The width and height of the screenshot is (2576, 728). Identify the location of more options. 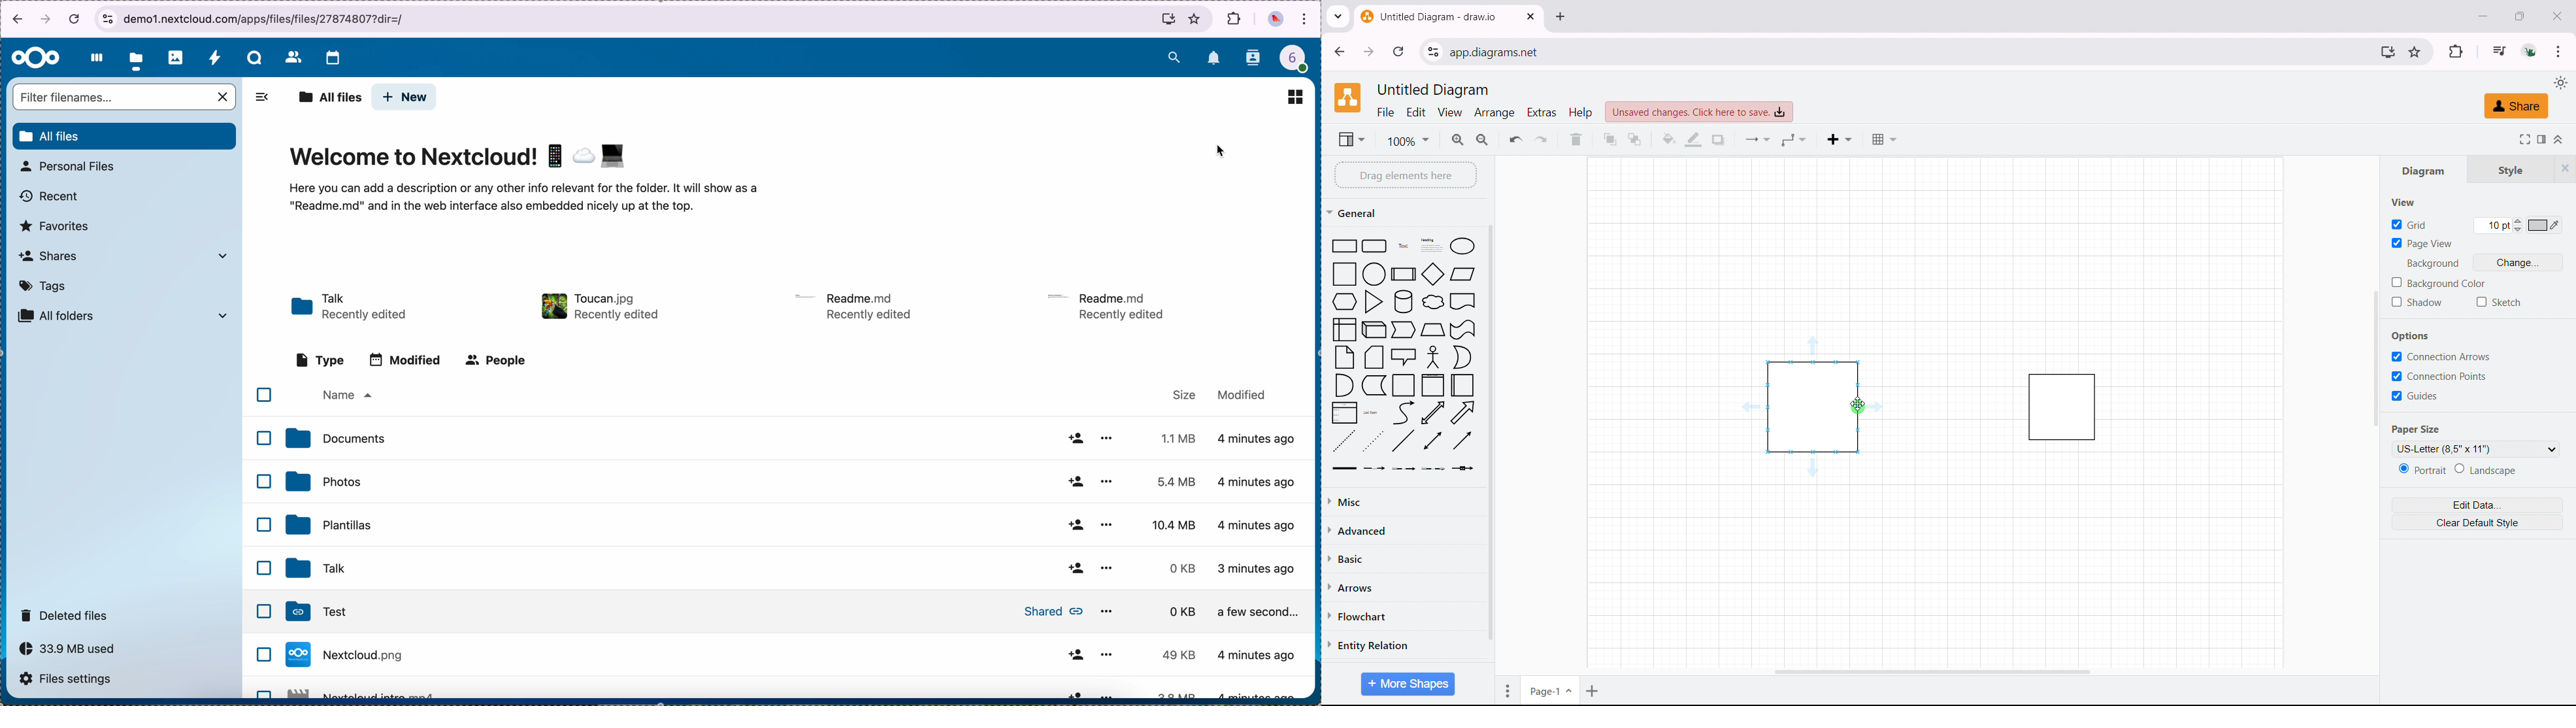
(1109, 608).